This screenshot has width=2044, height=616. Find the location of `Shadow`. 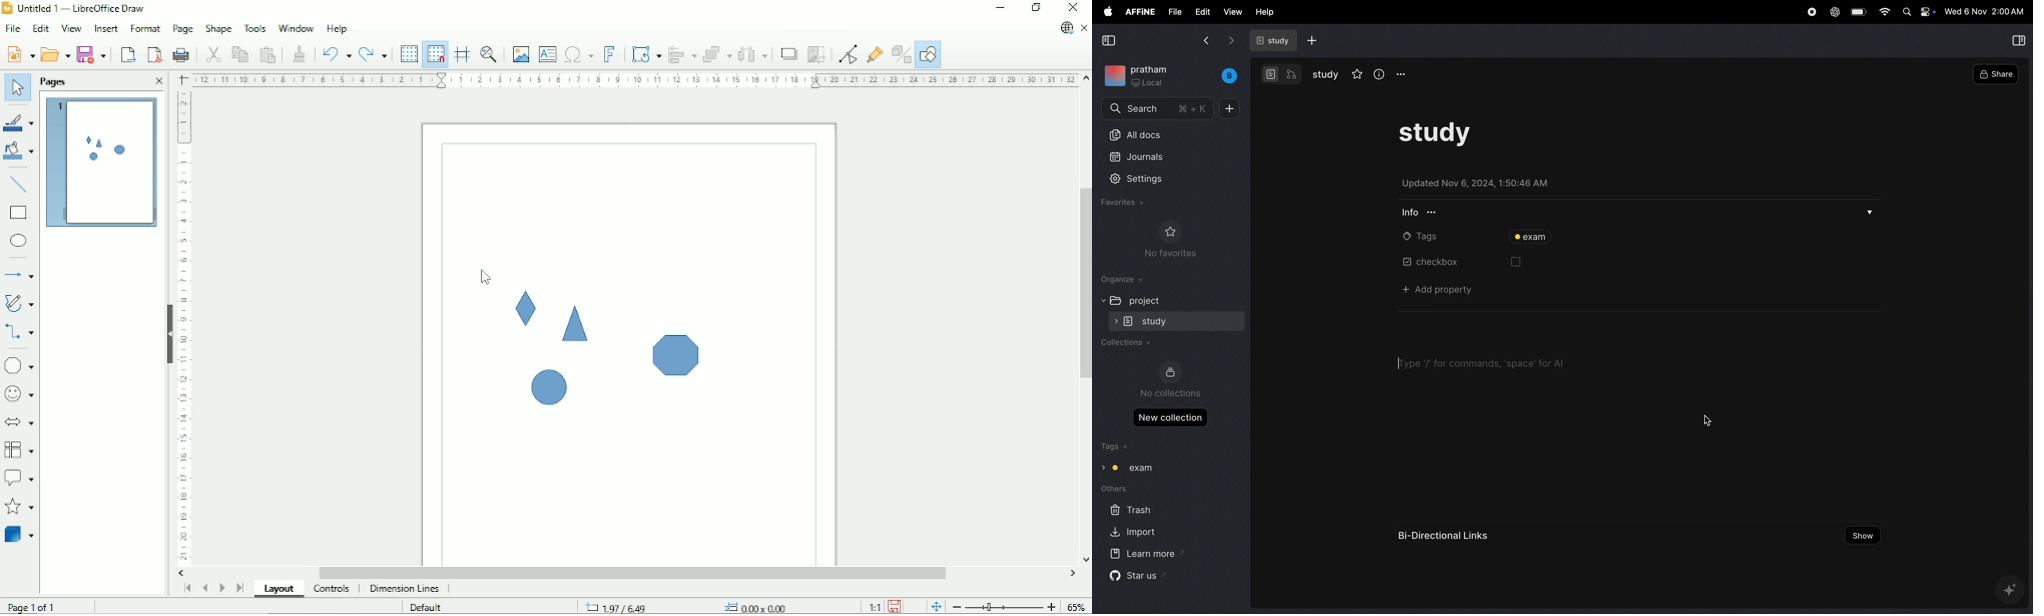

Shadow is located at coordinates (786, 53).